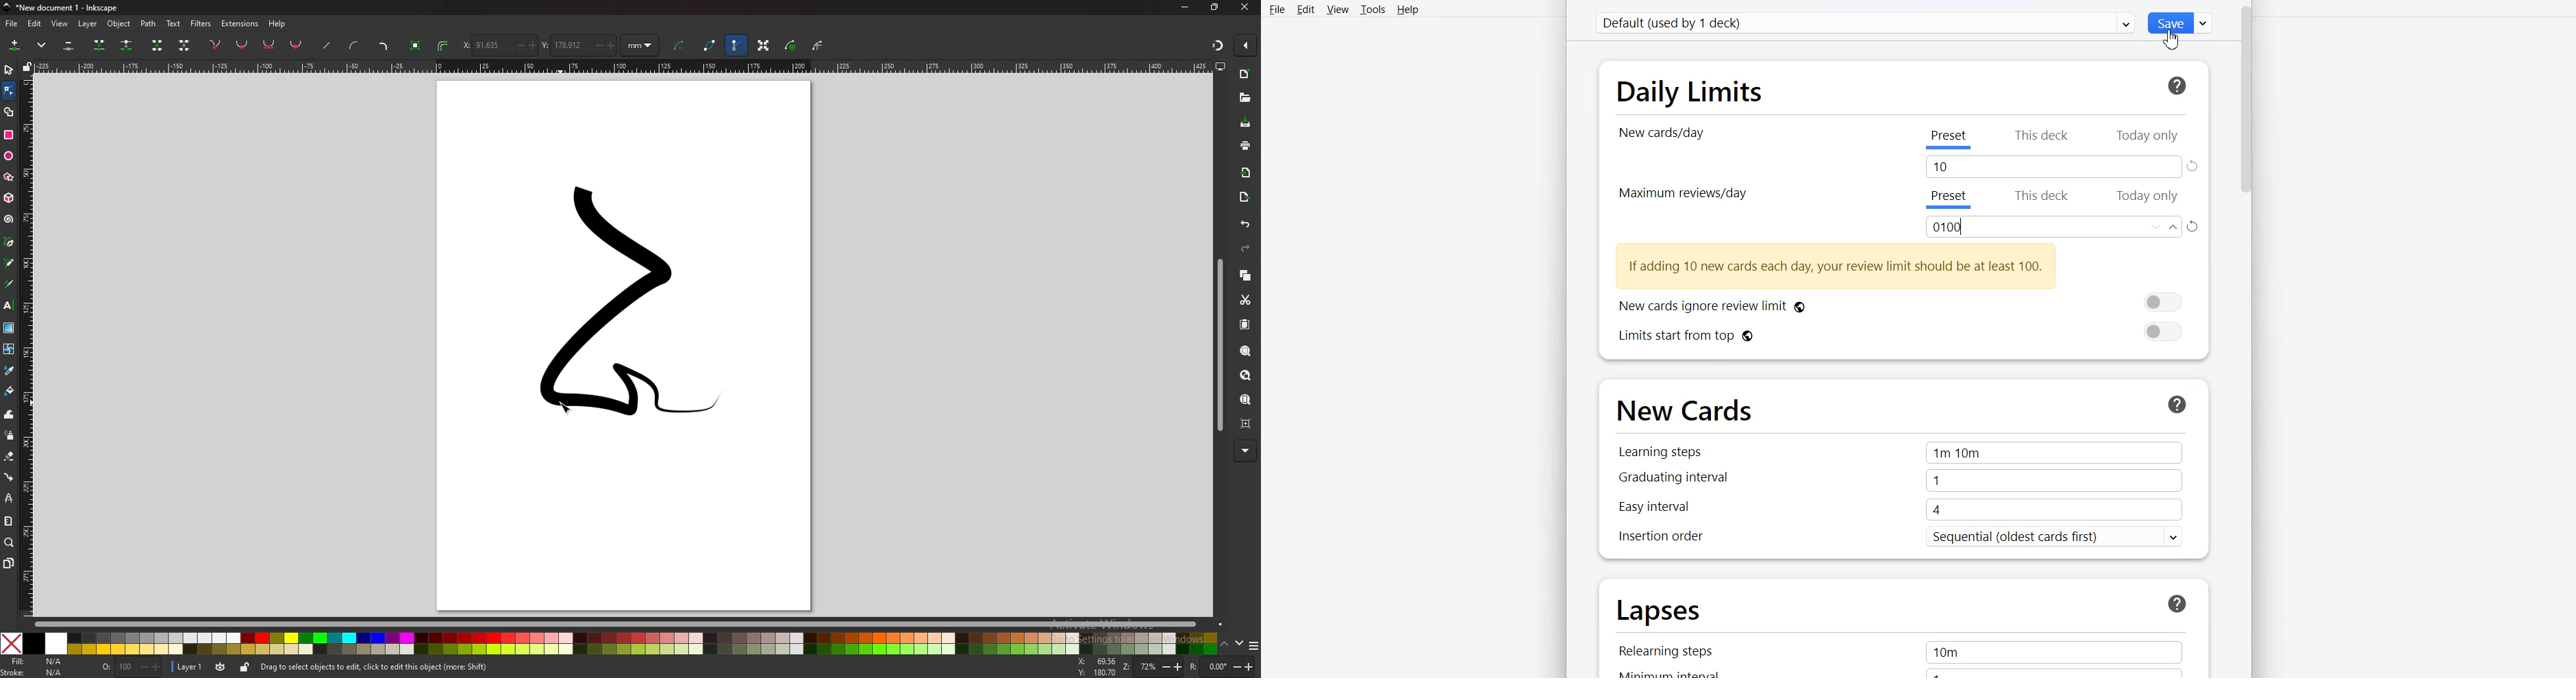  What do you see at coordinates (1246, 248) in the screenshot?
I see `redo` at bounding box center [1246, 248].